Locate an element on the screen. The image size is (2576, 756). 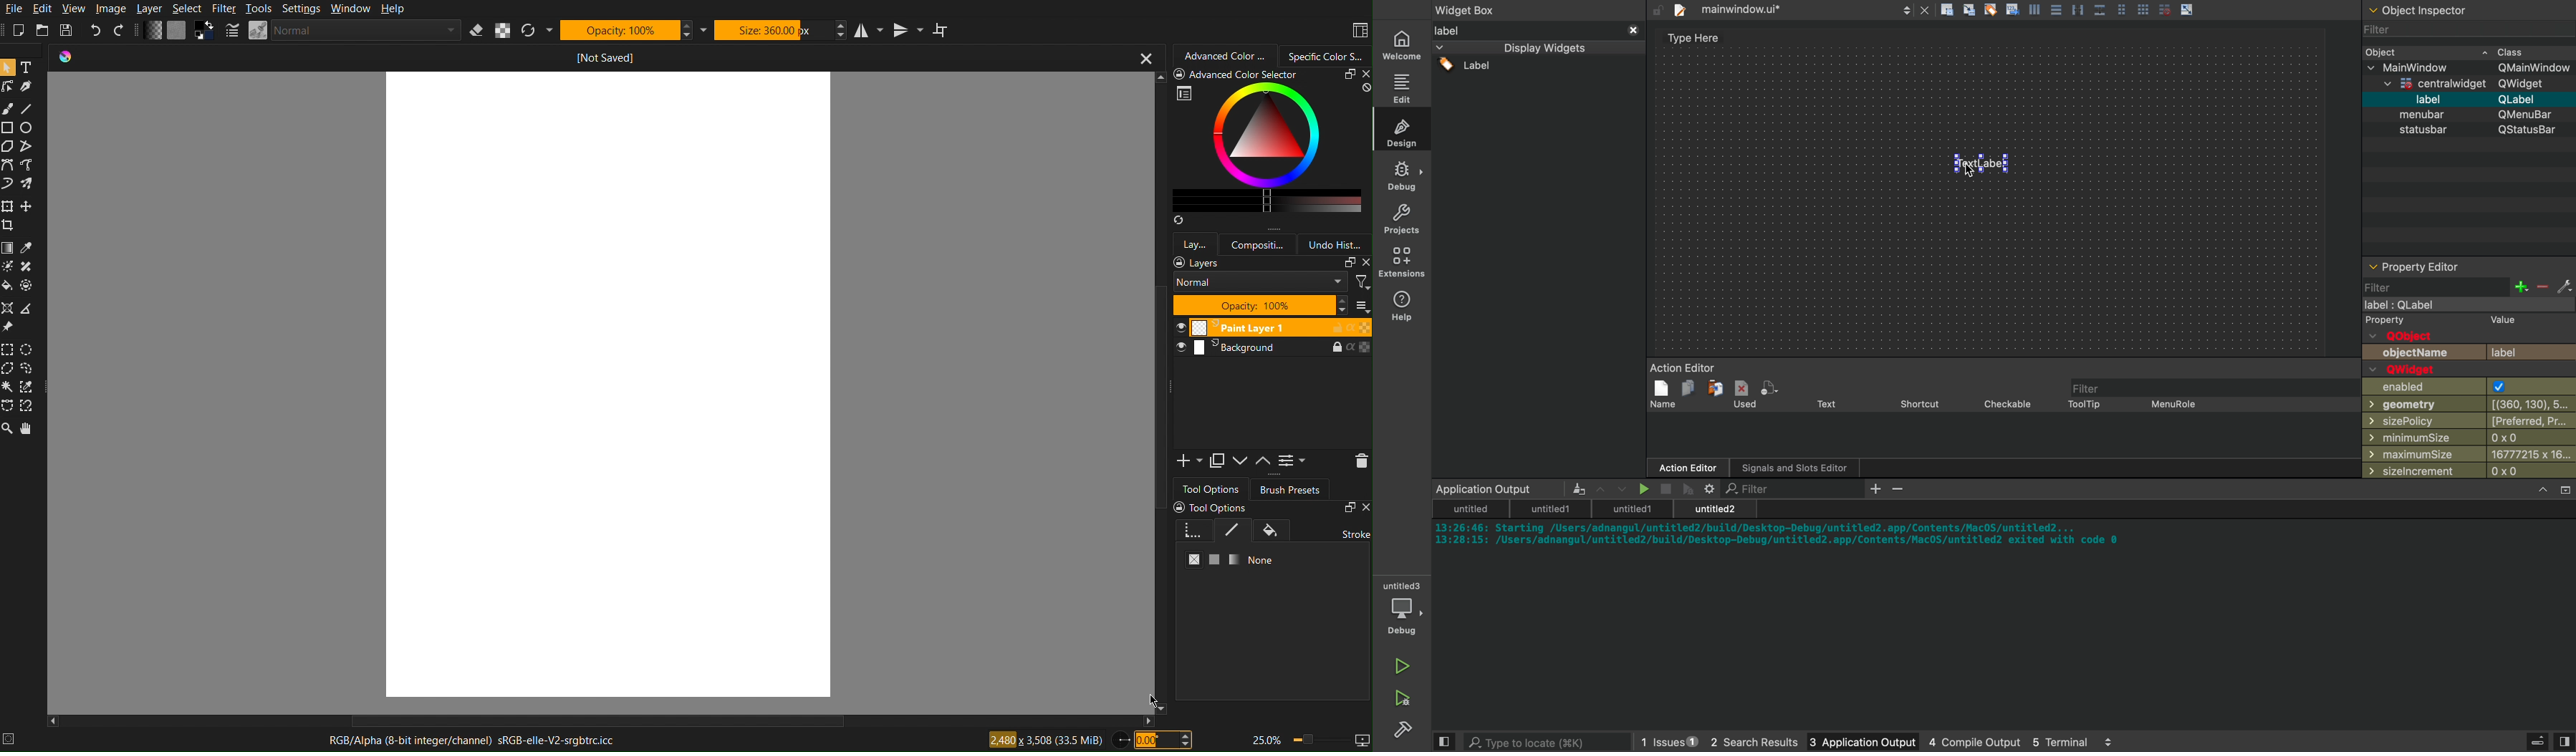
crop tool is located at coordinates (9, 226).